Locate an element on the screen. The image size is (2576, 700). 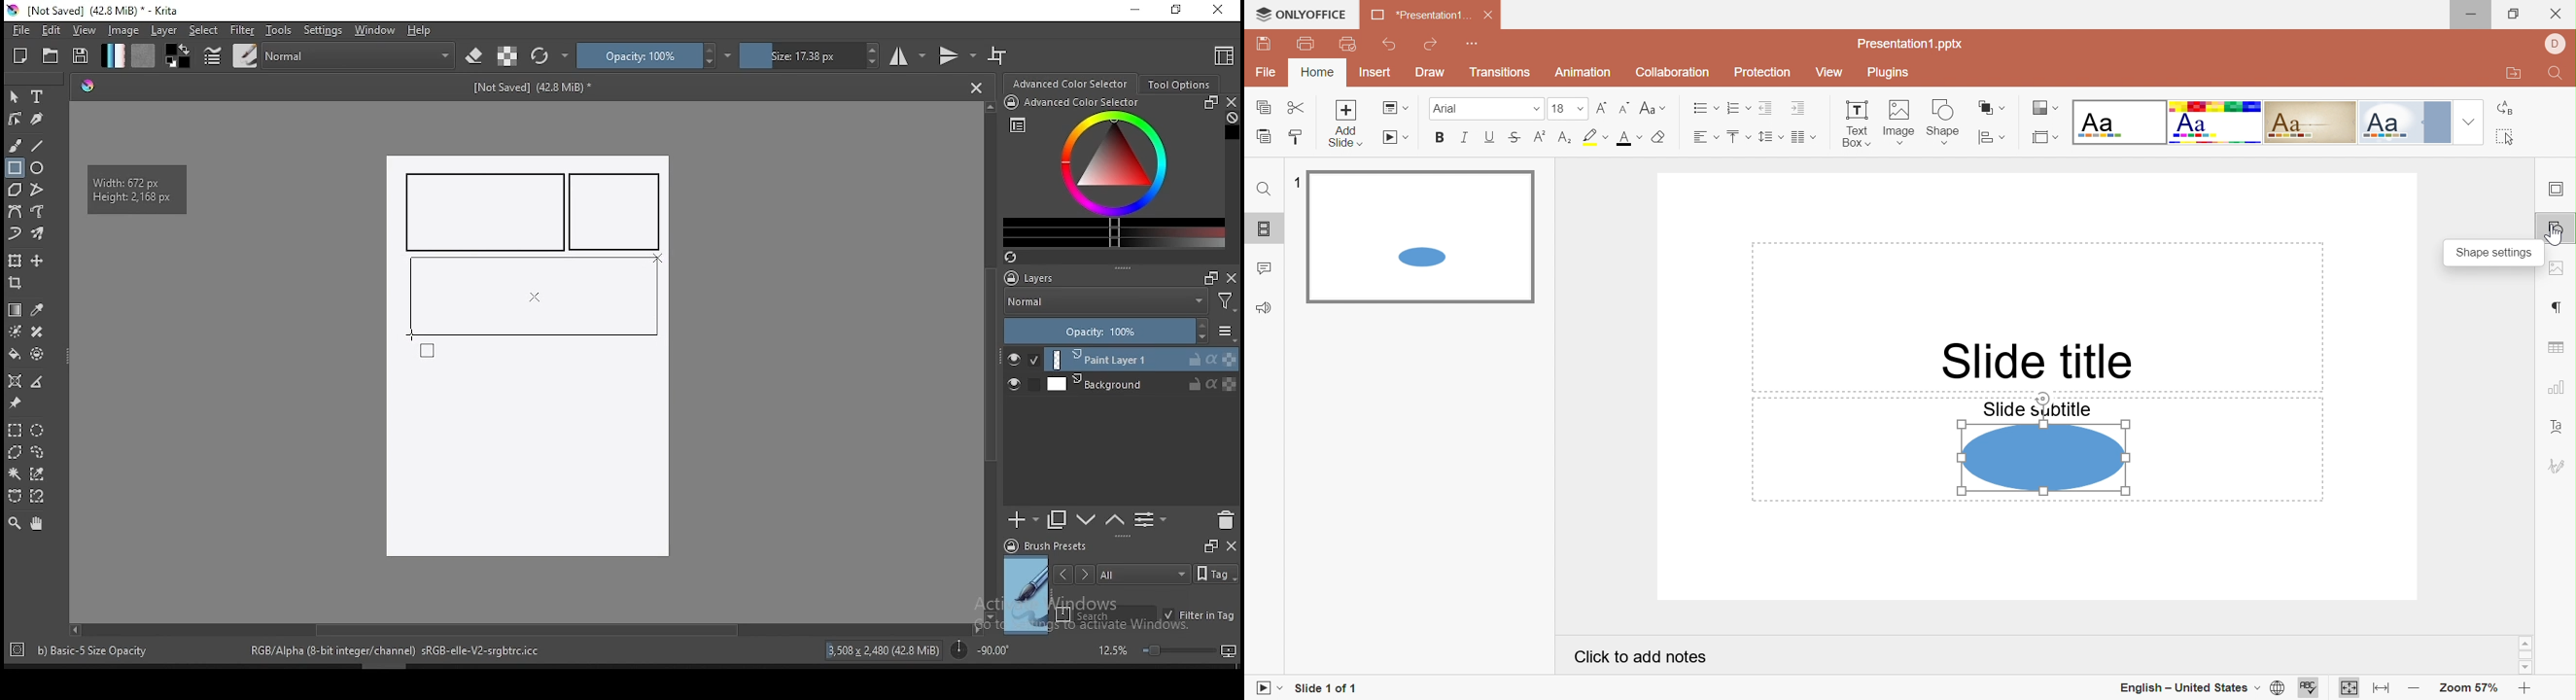
Zoom out is located at coordinates (2413, 691).